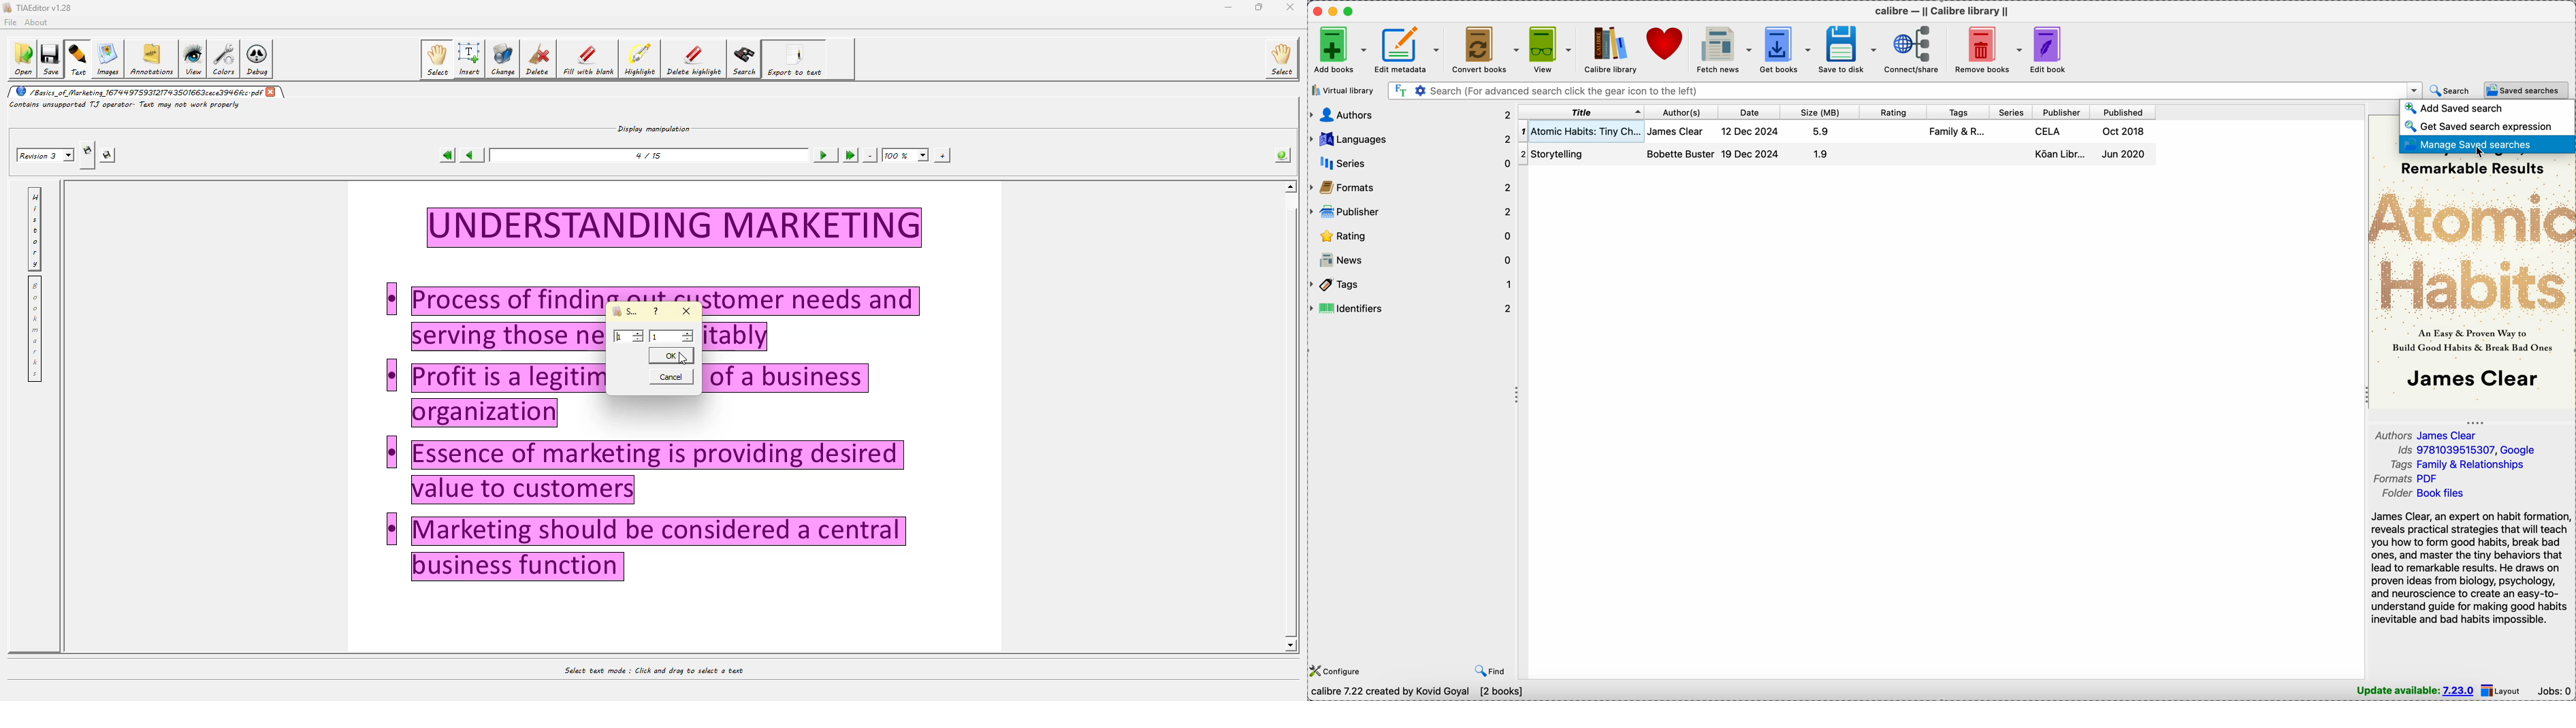 Image resolution: width=2576 pixels, height=728 pixels. I want to click on manage saved searches, so click(2487, 145).